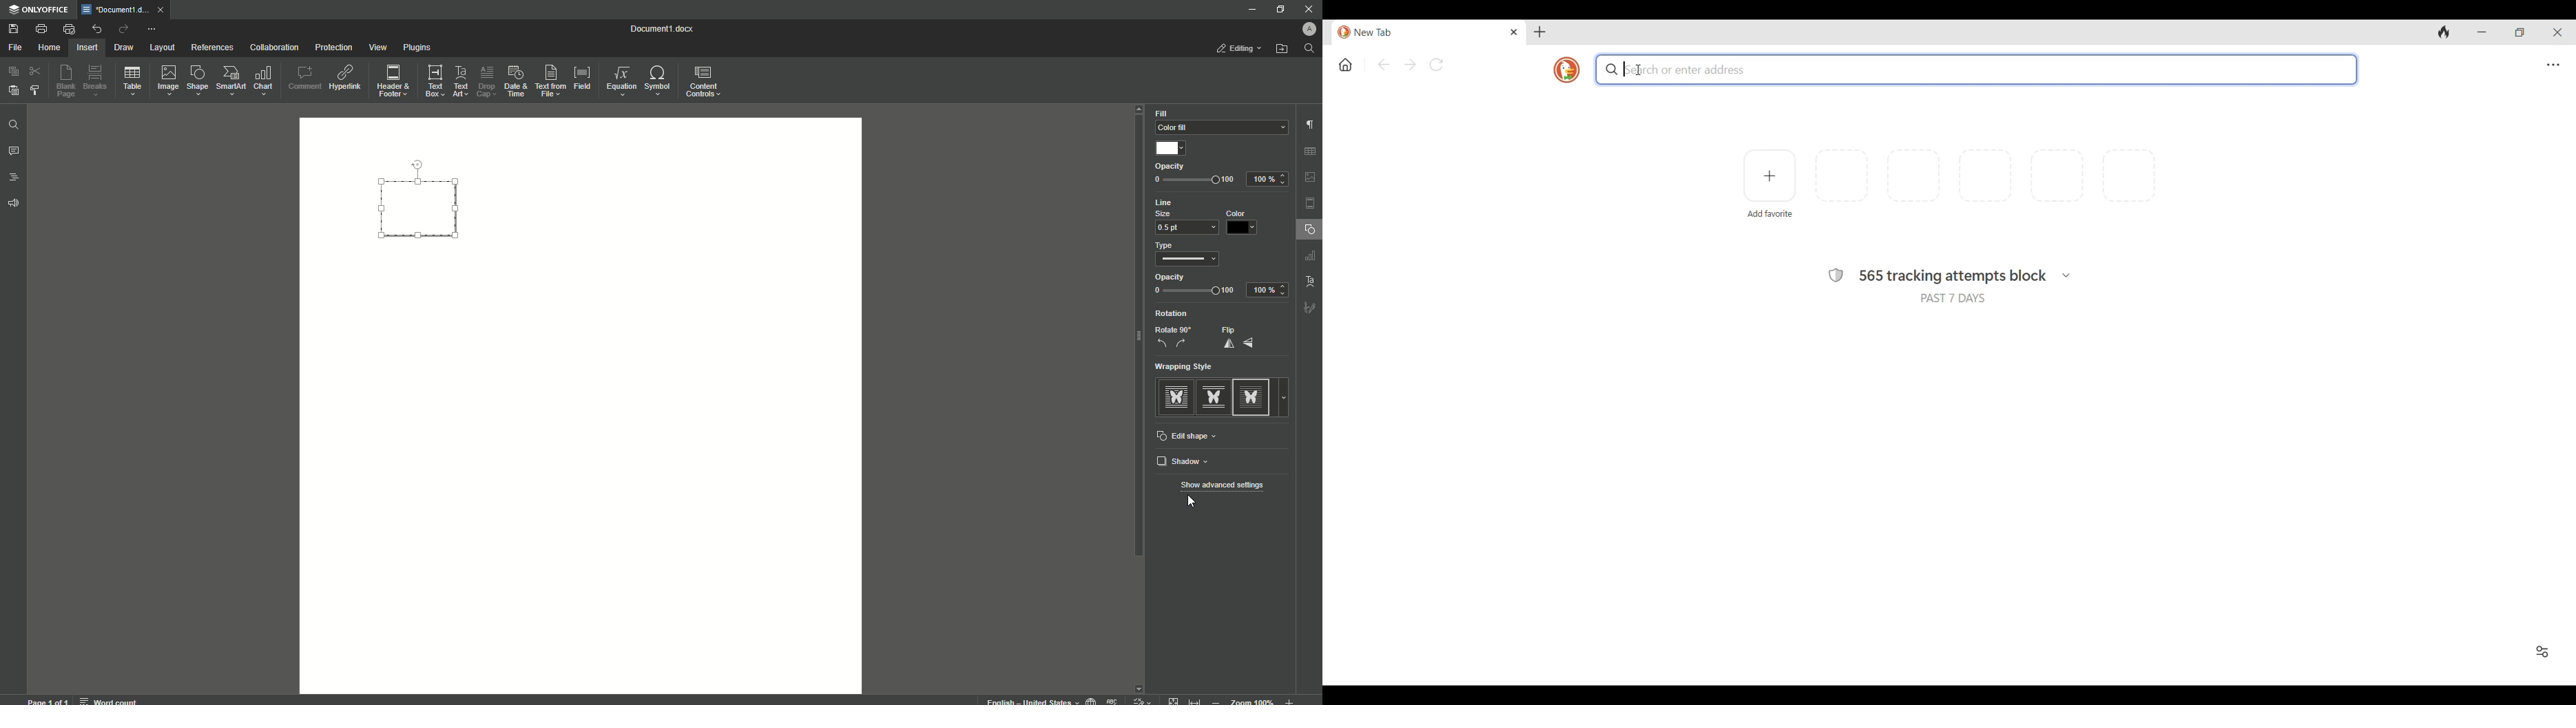  I want to click on Search box, so click(2002, 70).